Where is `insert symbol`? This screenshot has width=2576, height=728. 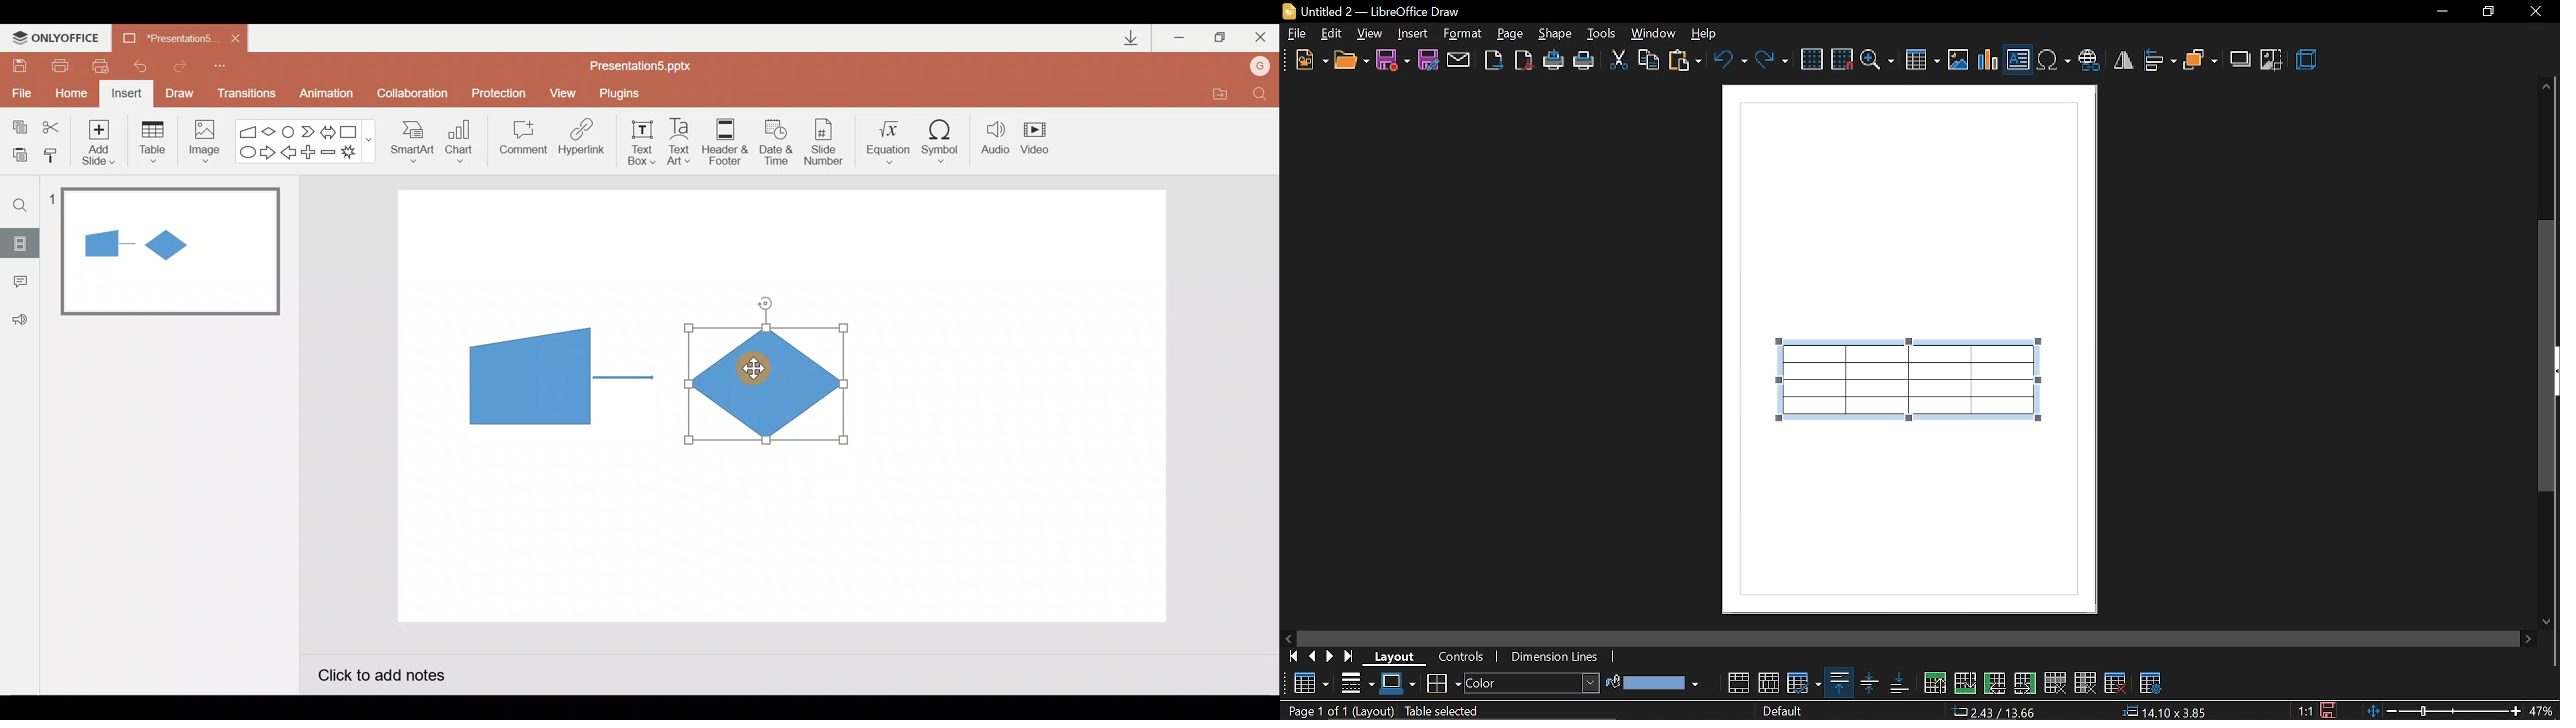
insert symbol is located at coordinates (2053, 57).